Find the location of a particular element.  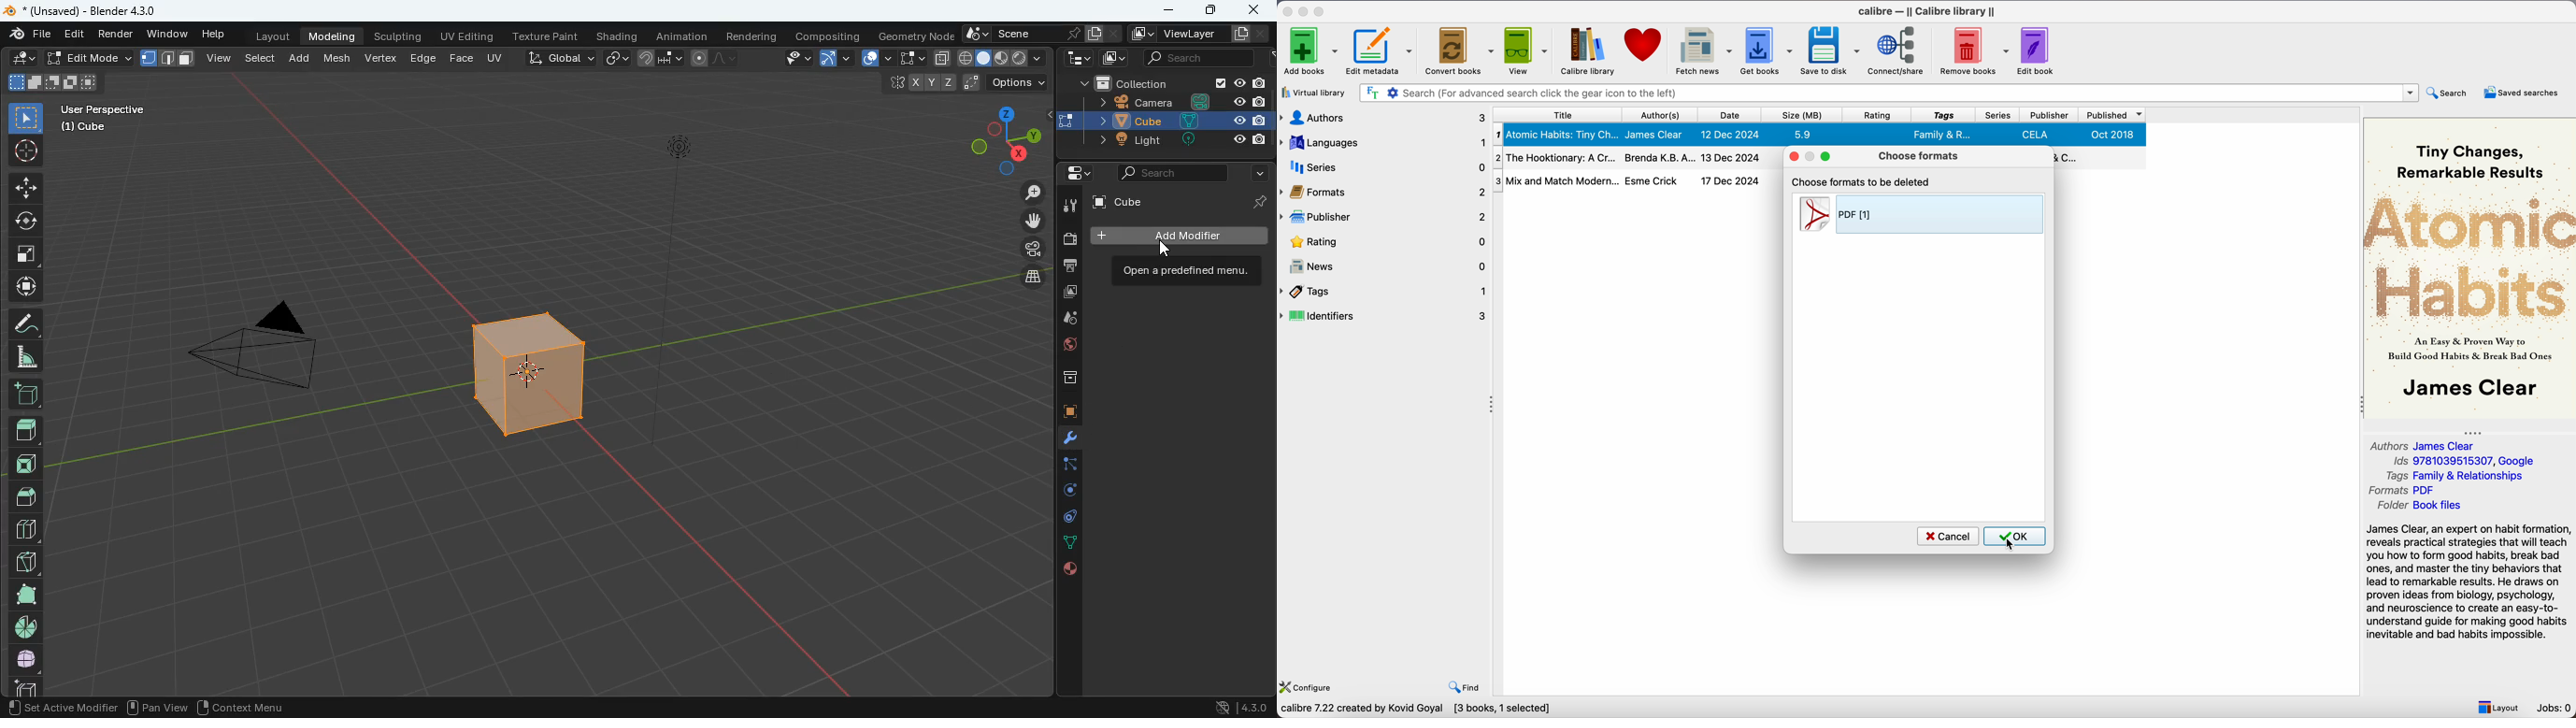

tech is located at coordinates (1076, 58).